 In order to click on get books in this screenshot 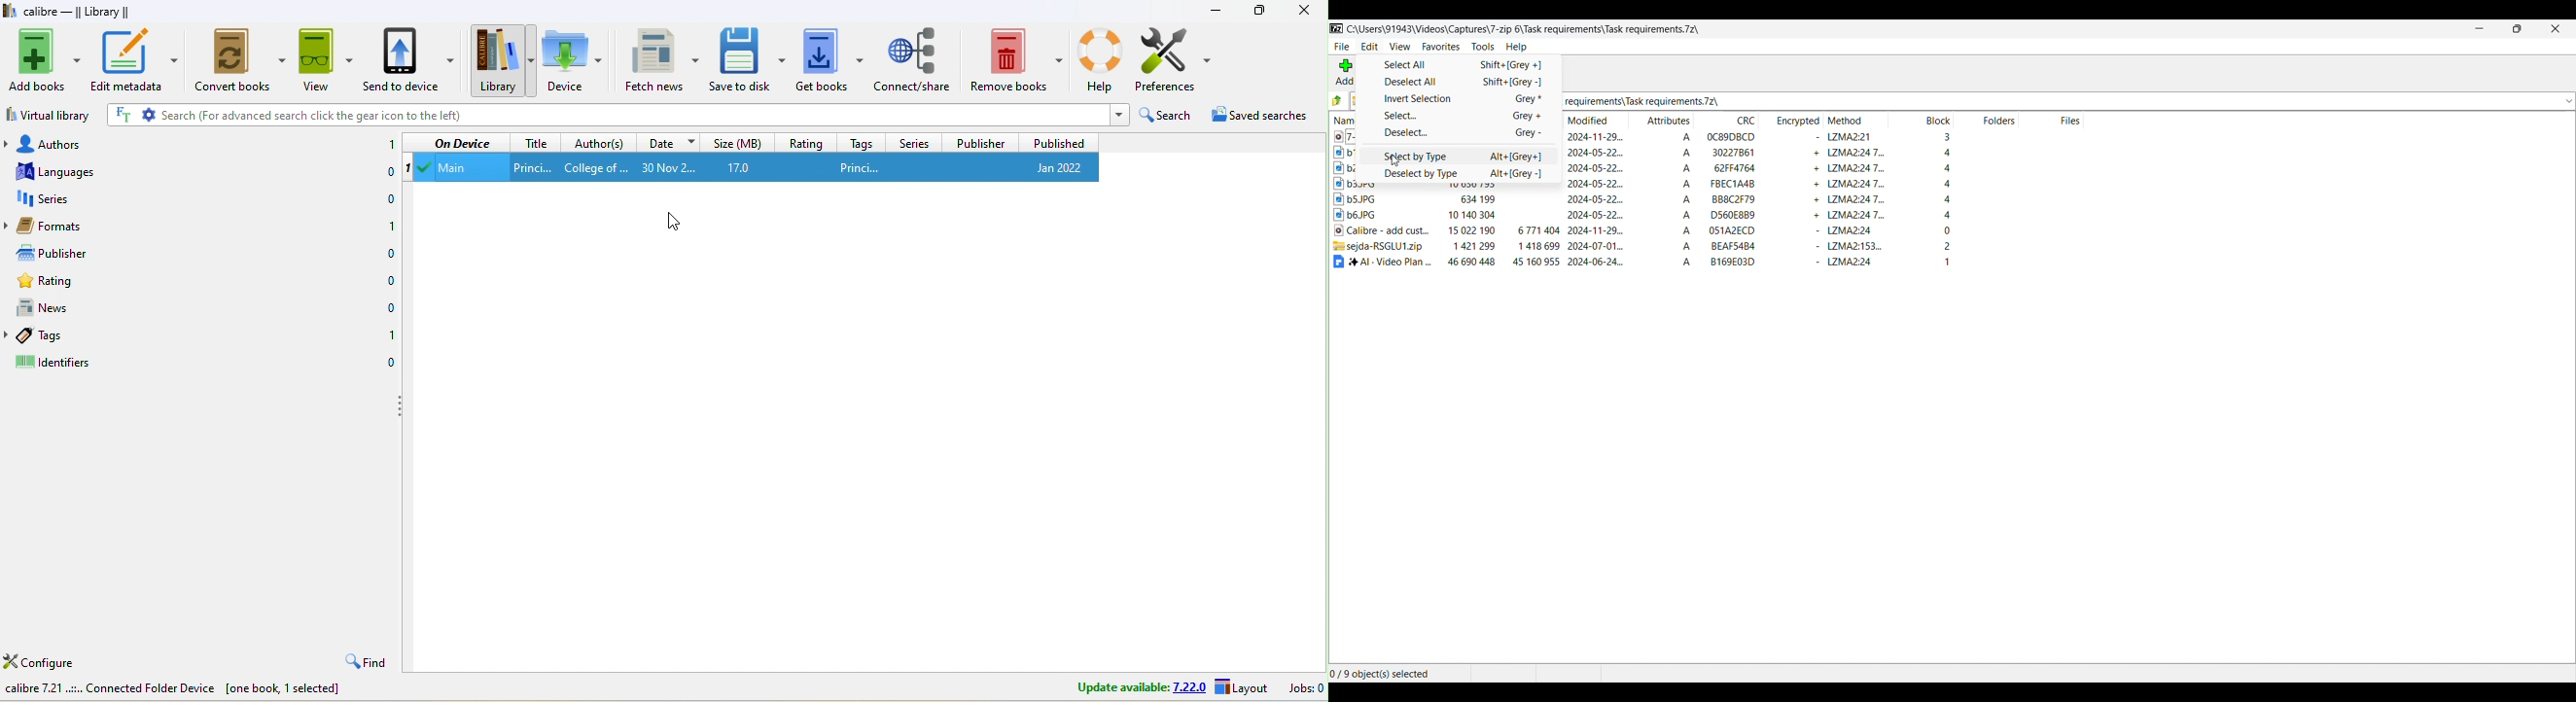, I will do `click(829, 58)`.